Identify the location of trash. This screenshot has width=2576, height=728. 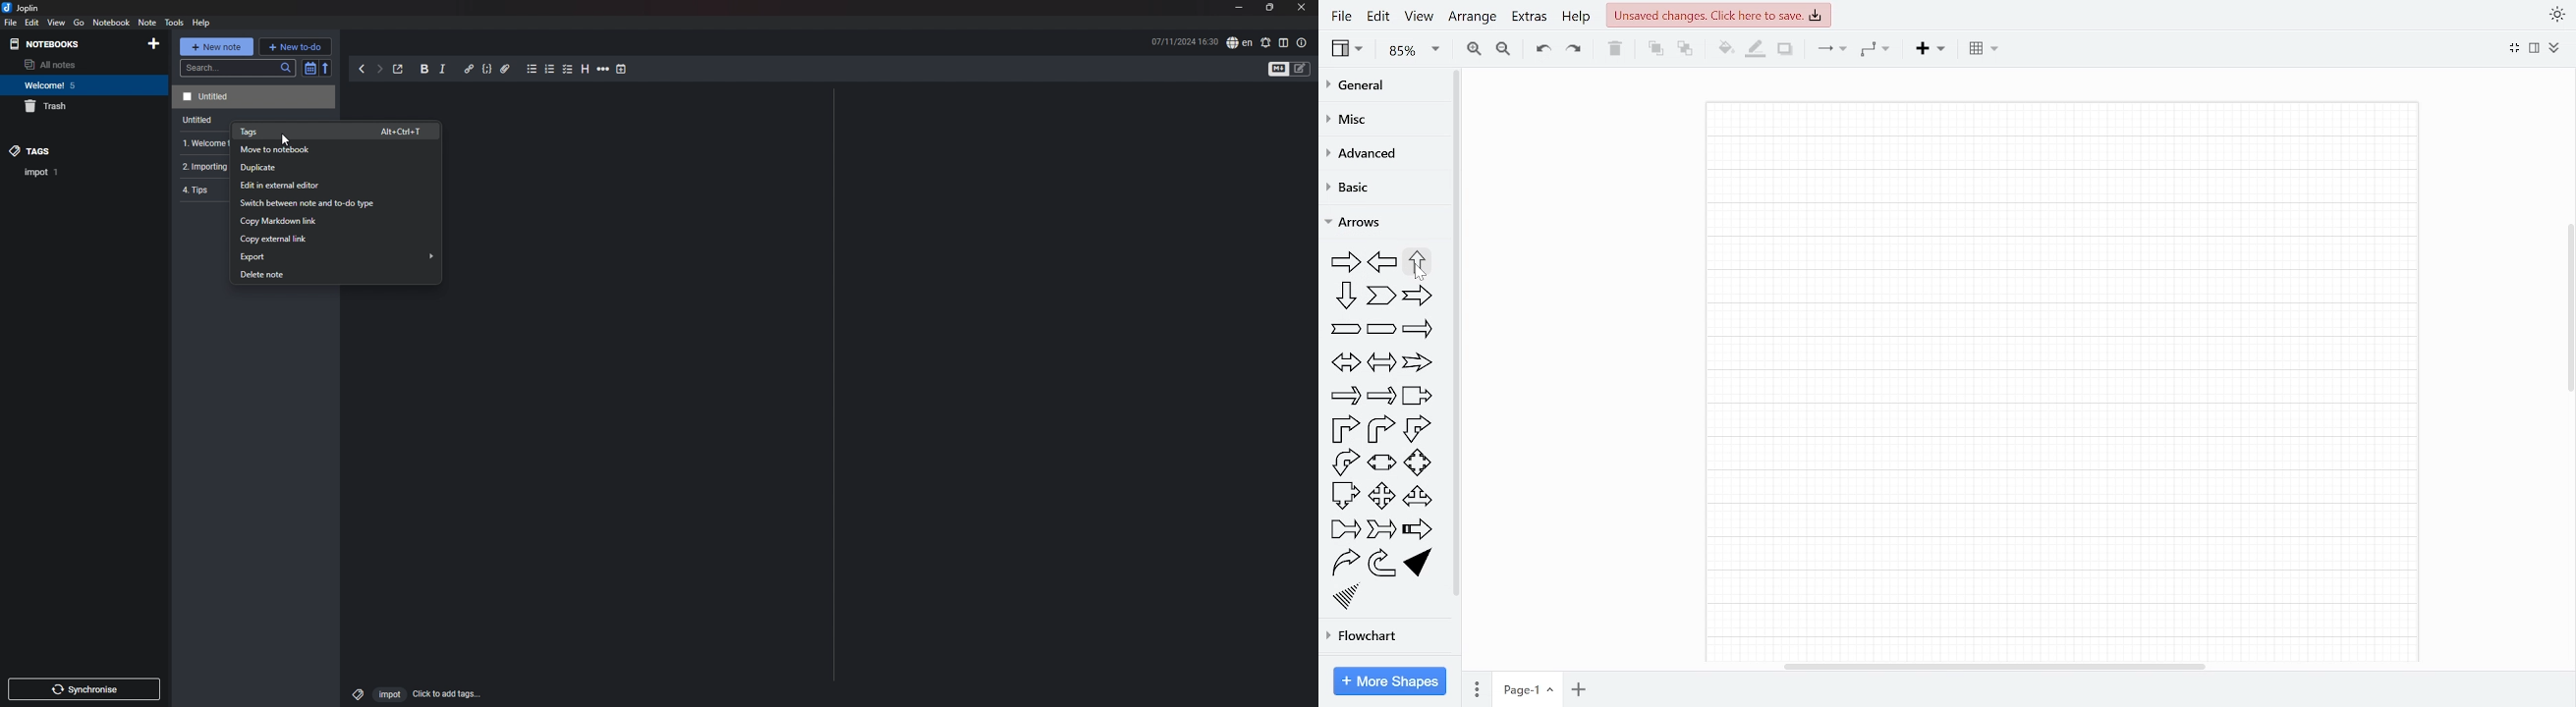
(73, 107).